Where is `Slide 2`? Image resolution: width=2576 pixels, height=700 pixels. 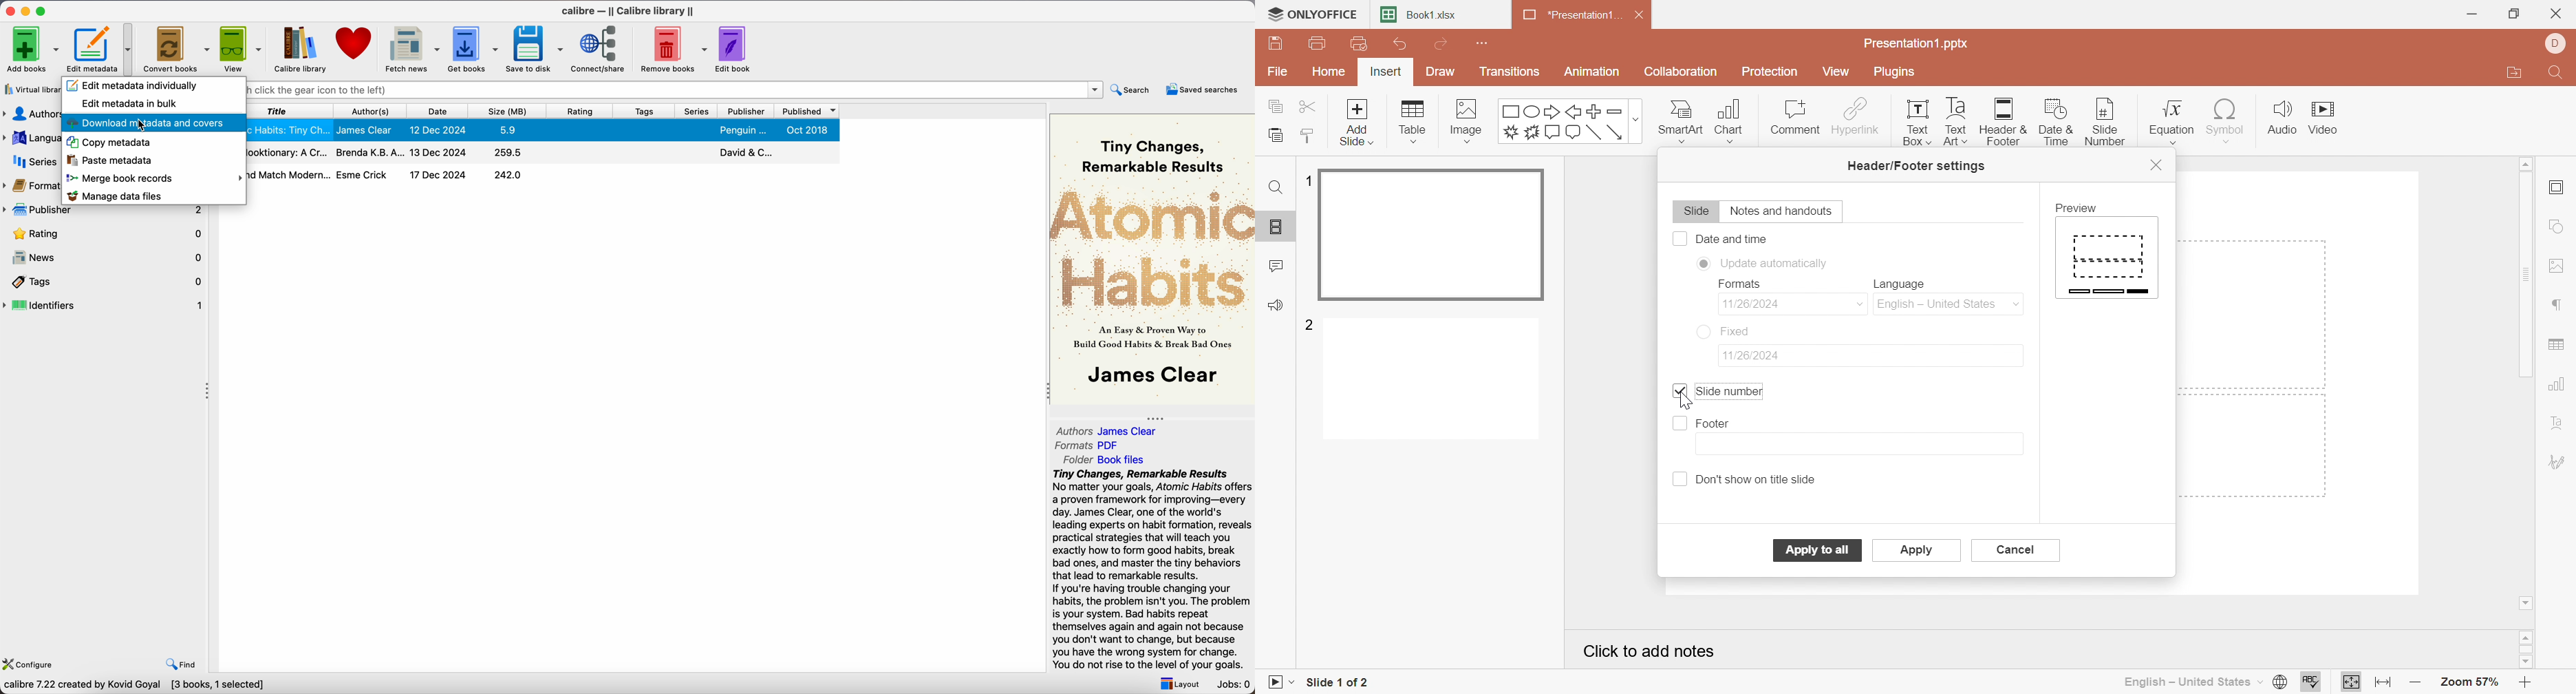 Slide 2 is located at coordinates (1435, 381).